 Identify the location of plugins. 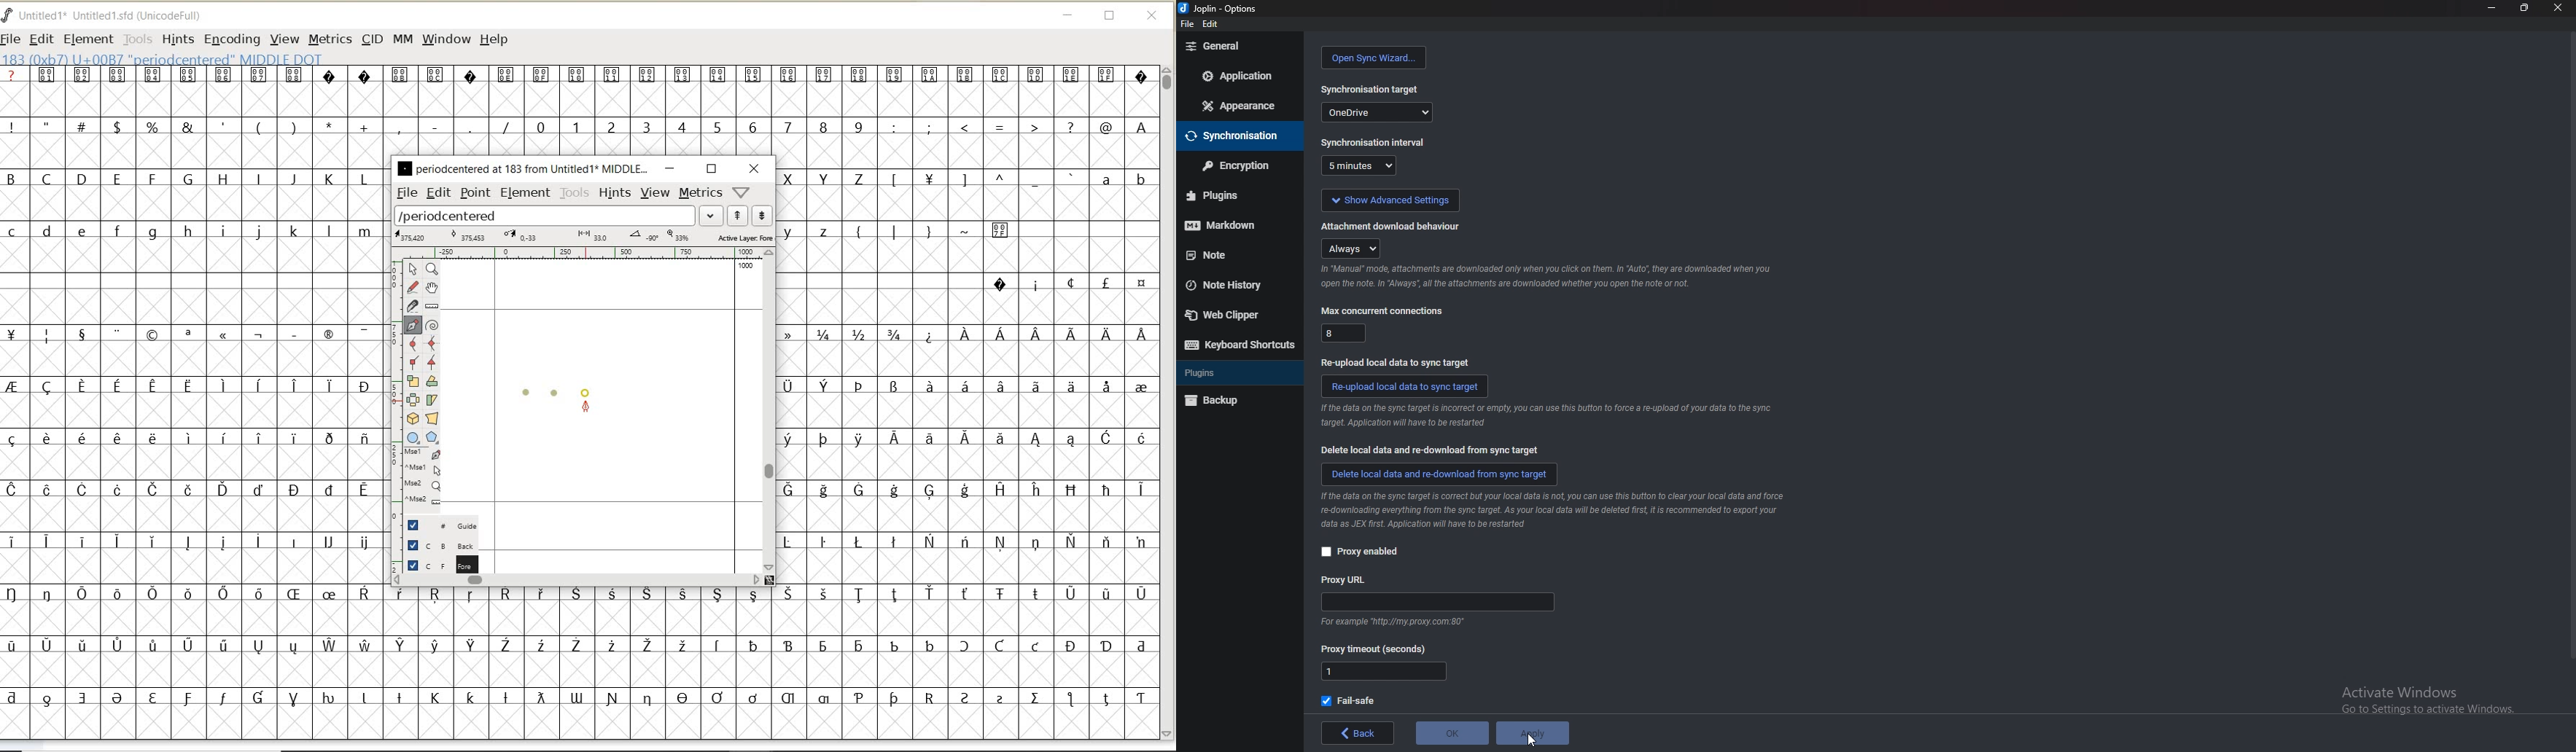
(1234, 373).